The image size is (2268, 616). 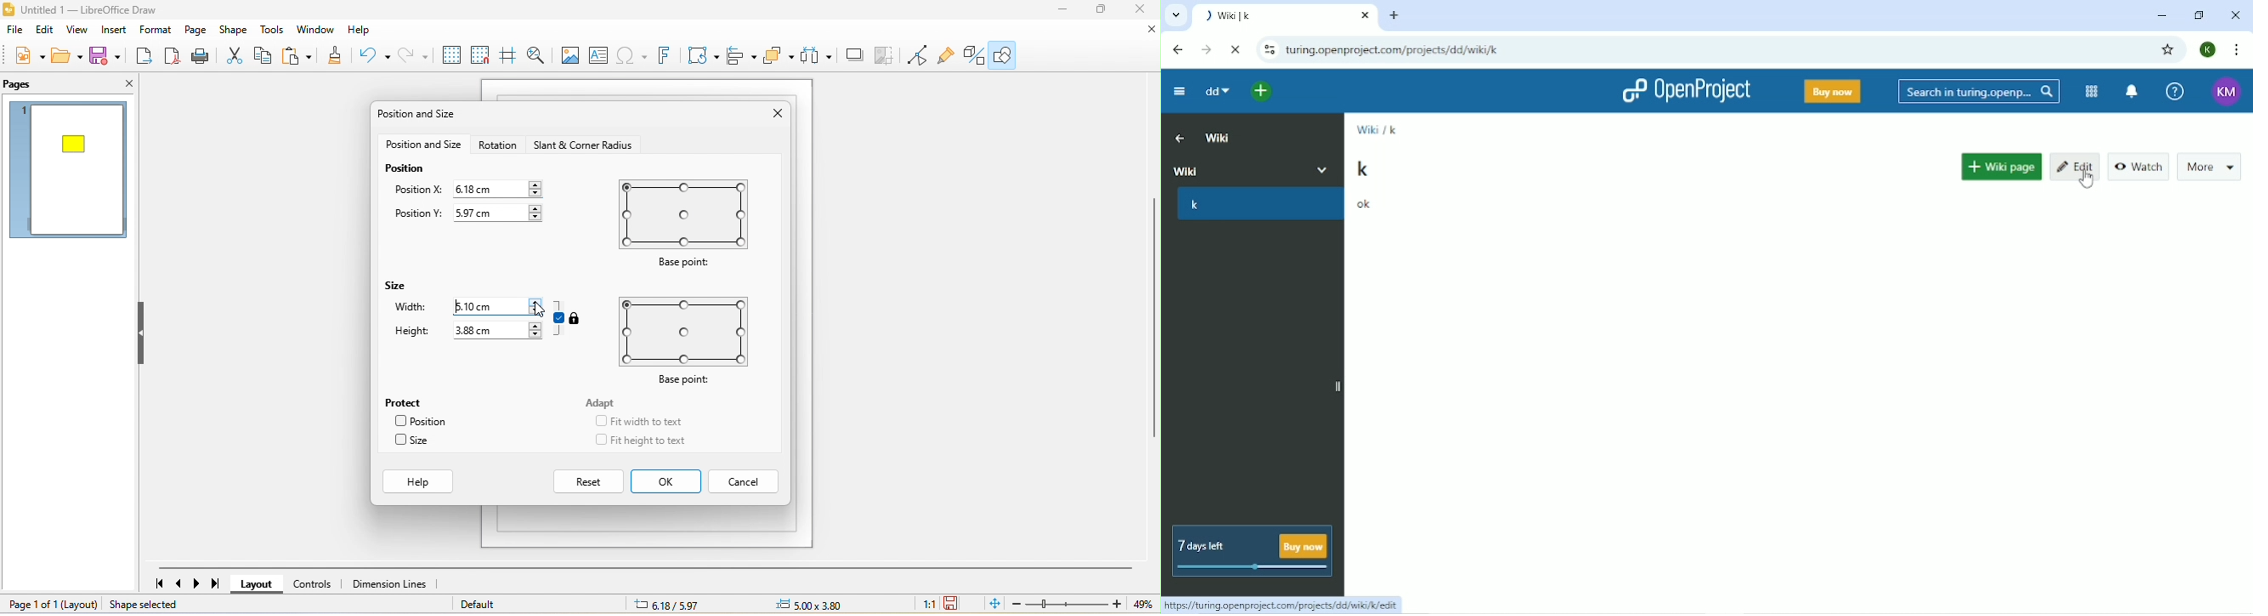 I want to click on rotation, so click(x=501, y=146).